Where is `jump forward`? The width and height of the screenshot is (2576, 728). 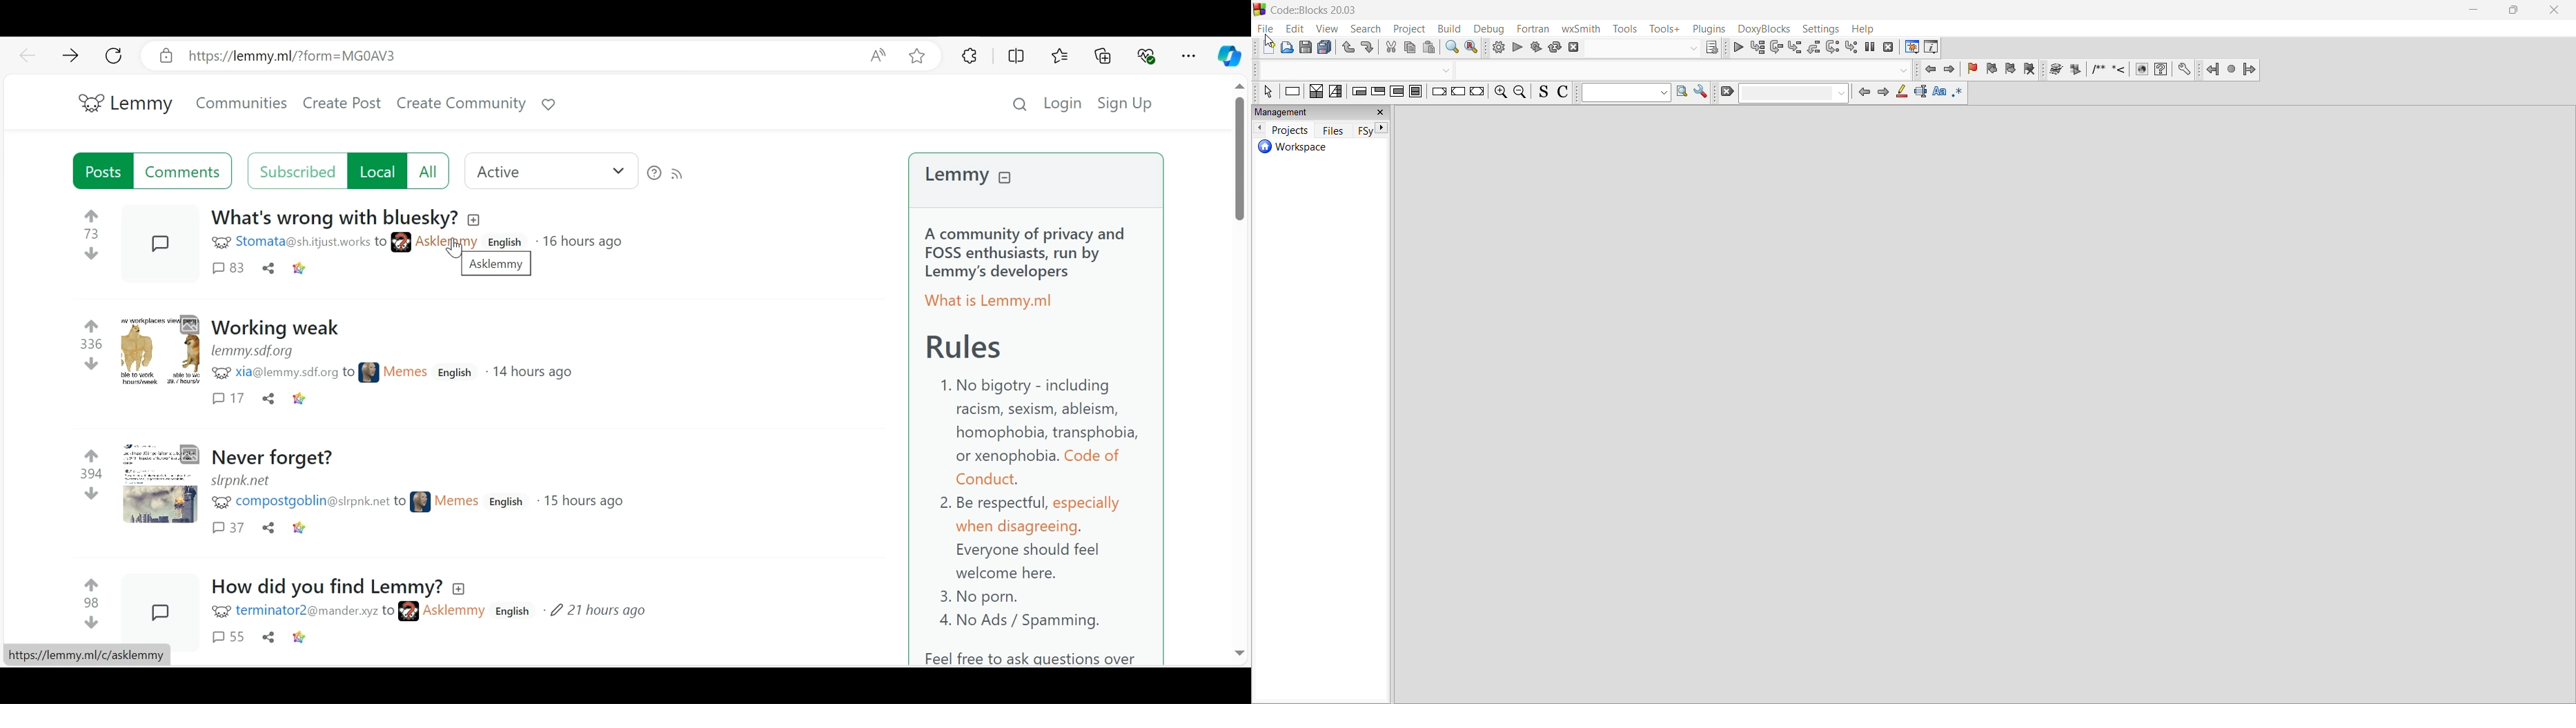 jump forward is located at coordinates (1951, 70).